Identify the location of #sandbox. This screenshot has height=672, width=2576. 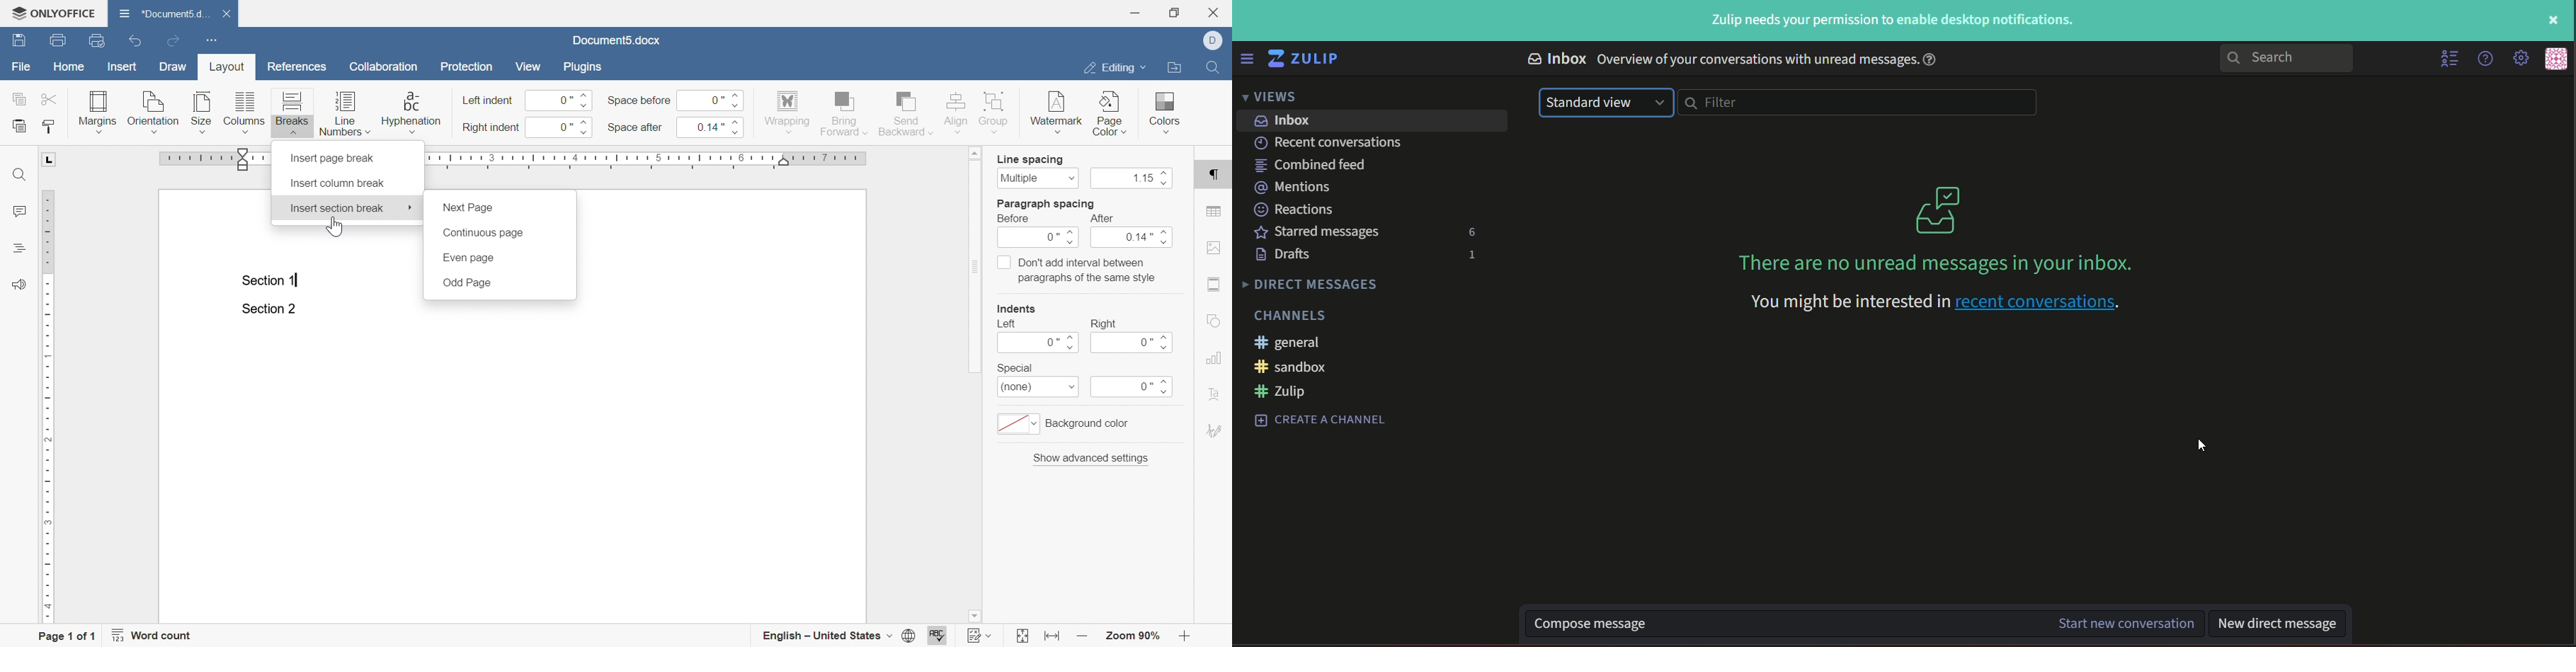
(1292, 367).